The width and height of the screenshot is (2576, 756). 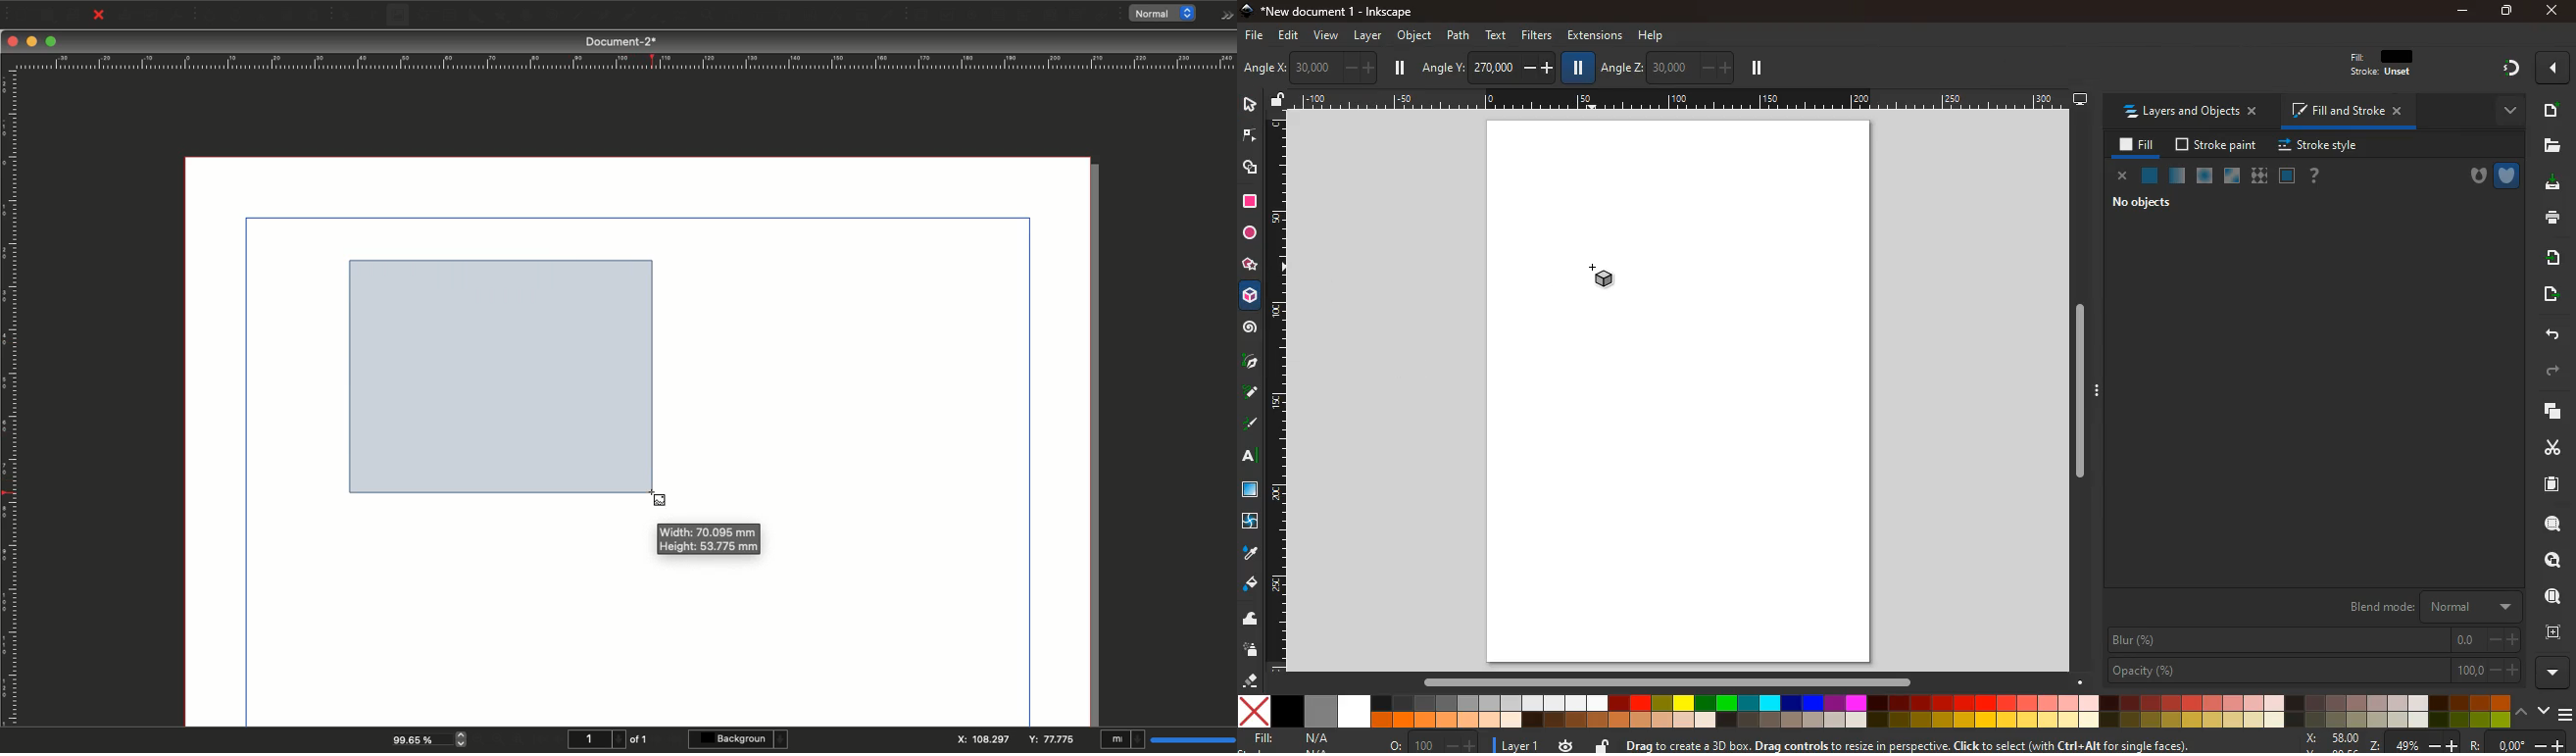 I want to click on New, so click(x=19, y=13).